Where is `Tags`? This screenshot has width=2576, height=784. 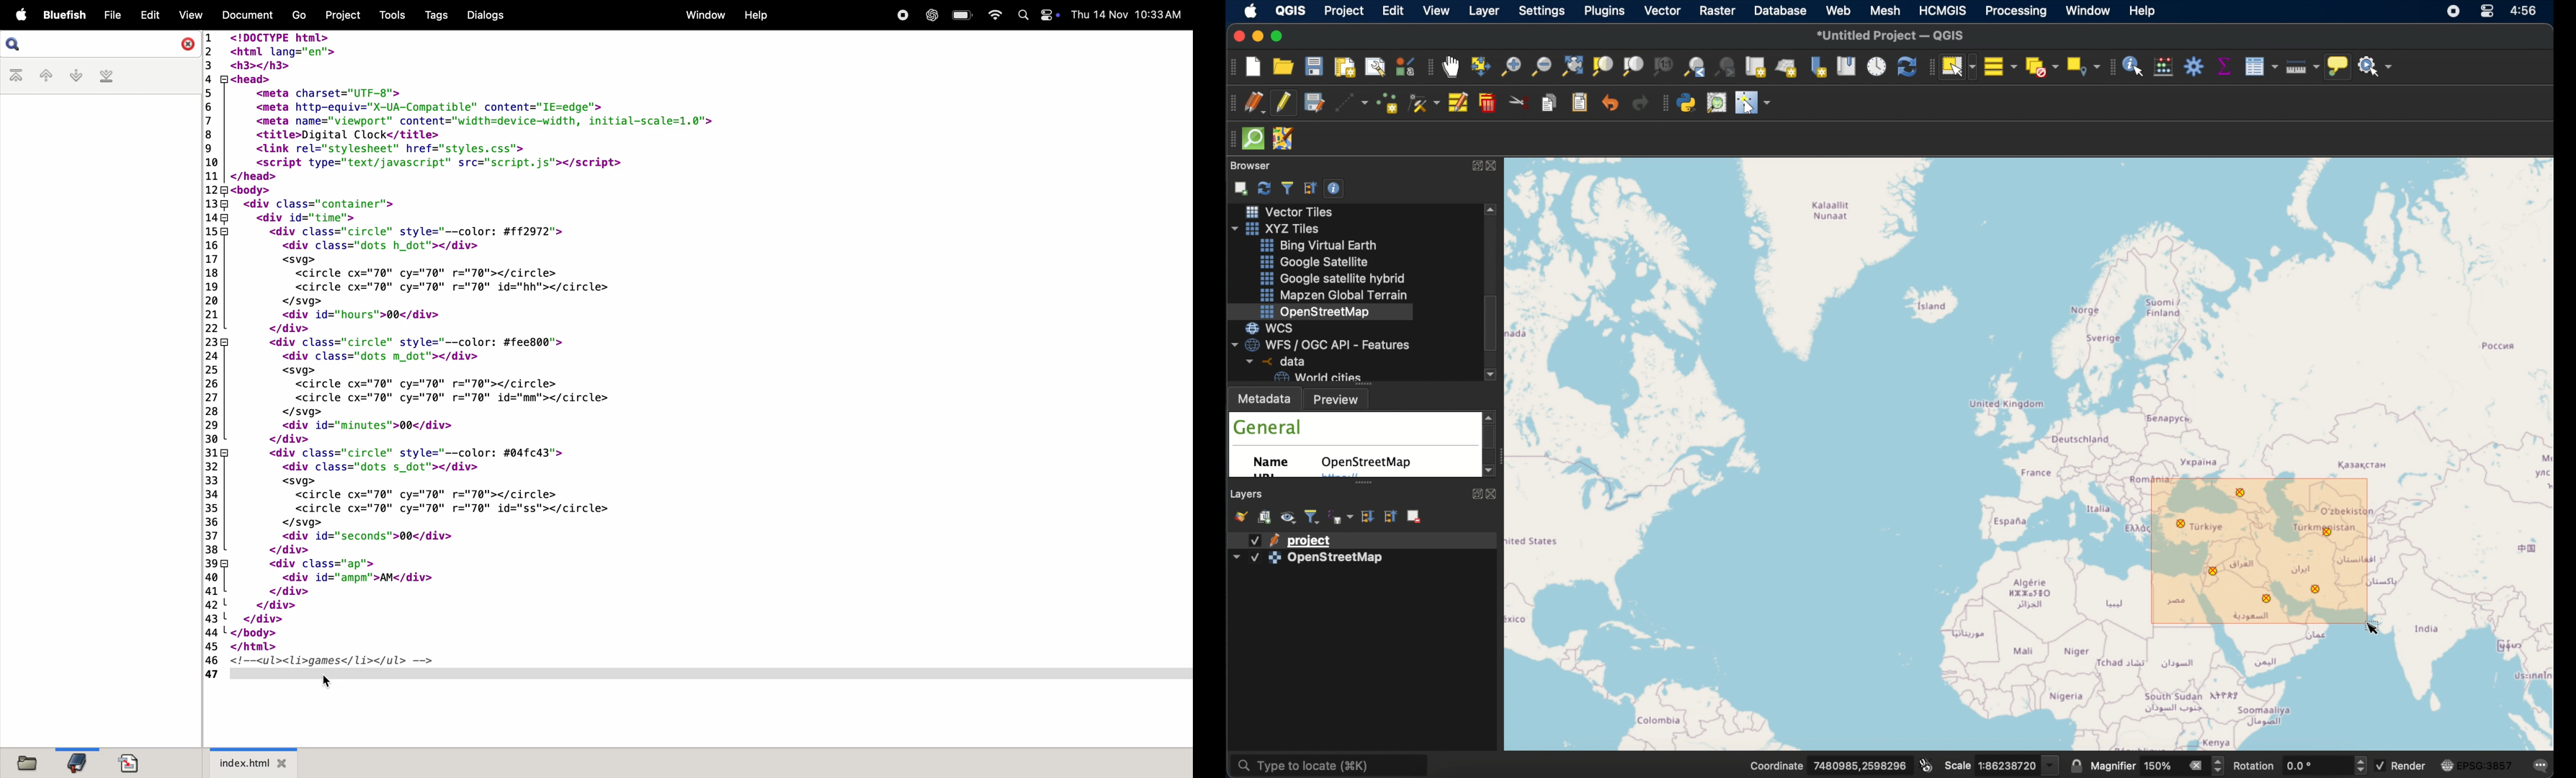
Tags is located at coordinates (434, 16).